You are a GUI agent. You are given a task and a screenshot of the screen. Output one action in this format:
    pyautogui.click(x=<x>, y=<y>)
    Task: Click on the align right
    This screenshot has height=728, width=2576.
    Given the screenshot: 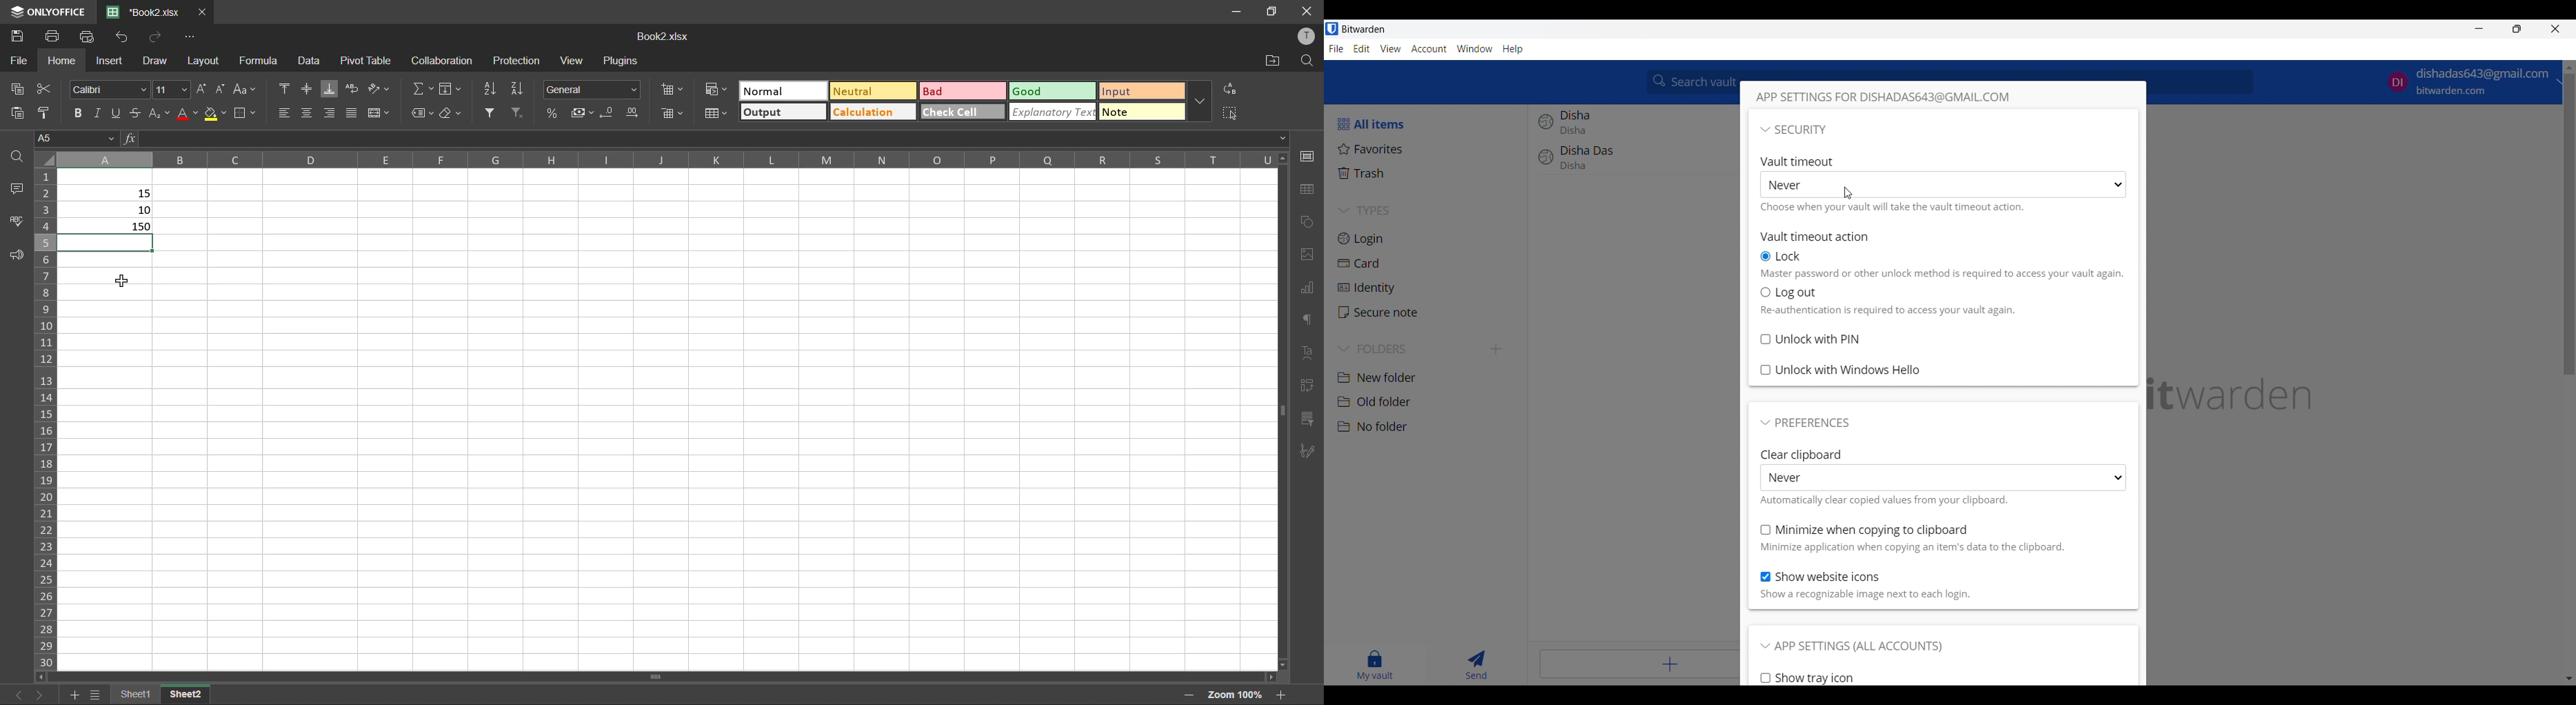 What is the action you would take?
    pyautogui.click(x=332, y=112)
    